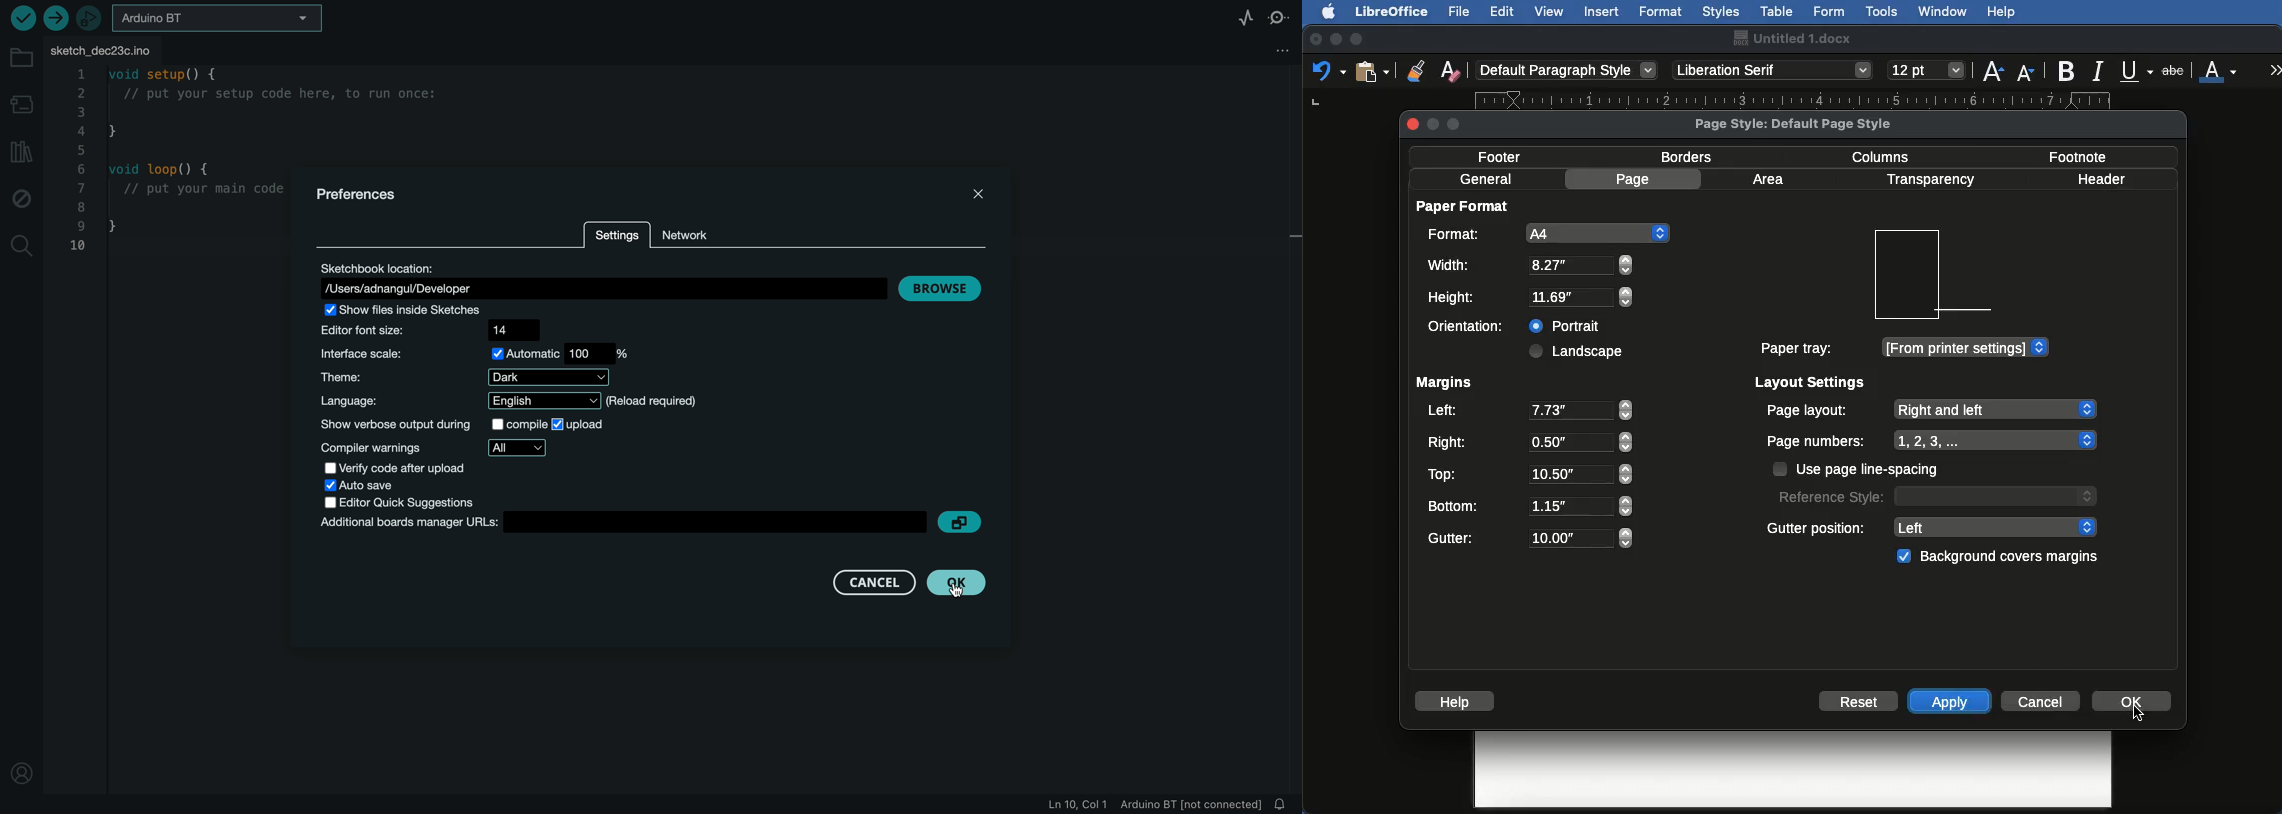 This screenshot has width=2296, height=840. I want to click on left tab, so click(1313, 105).